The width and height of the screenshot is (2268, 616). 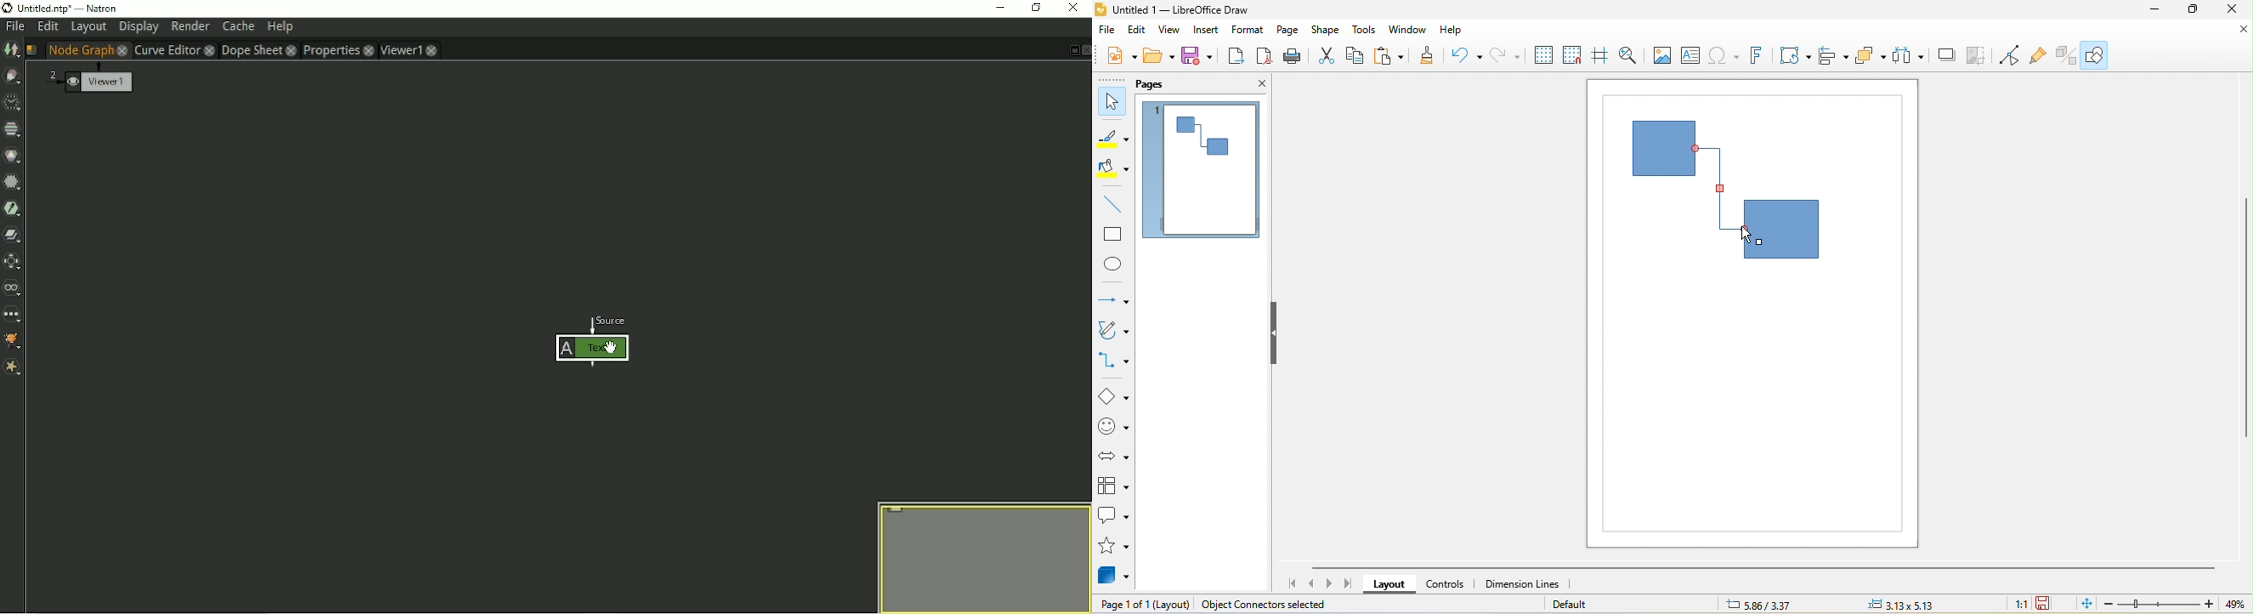 I want to click on paste, so click(x=1393, y=56).